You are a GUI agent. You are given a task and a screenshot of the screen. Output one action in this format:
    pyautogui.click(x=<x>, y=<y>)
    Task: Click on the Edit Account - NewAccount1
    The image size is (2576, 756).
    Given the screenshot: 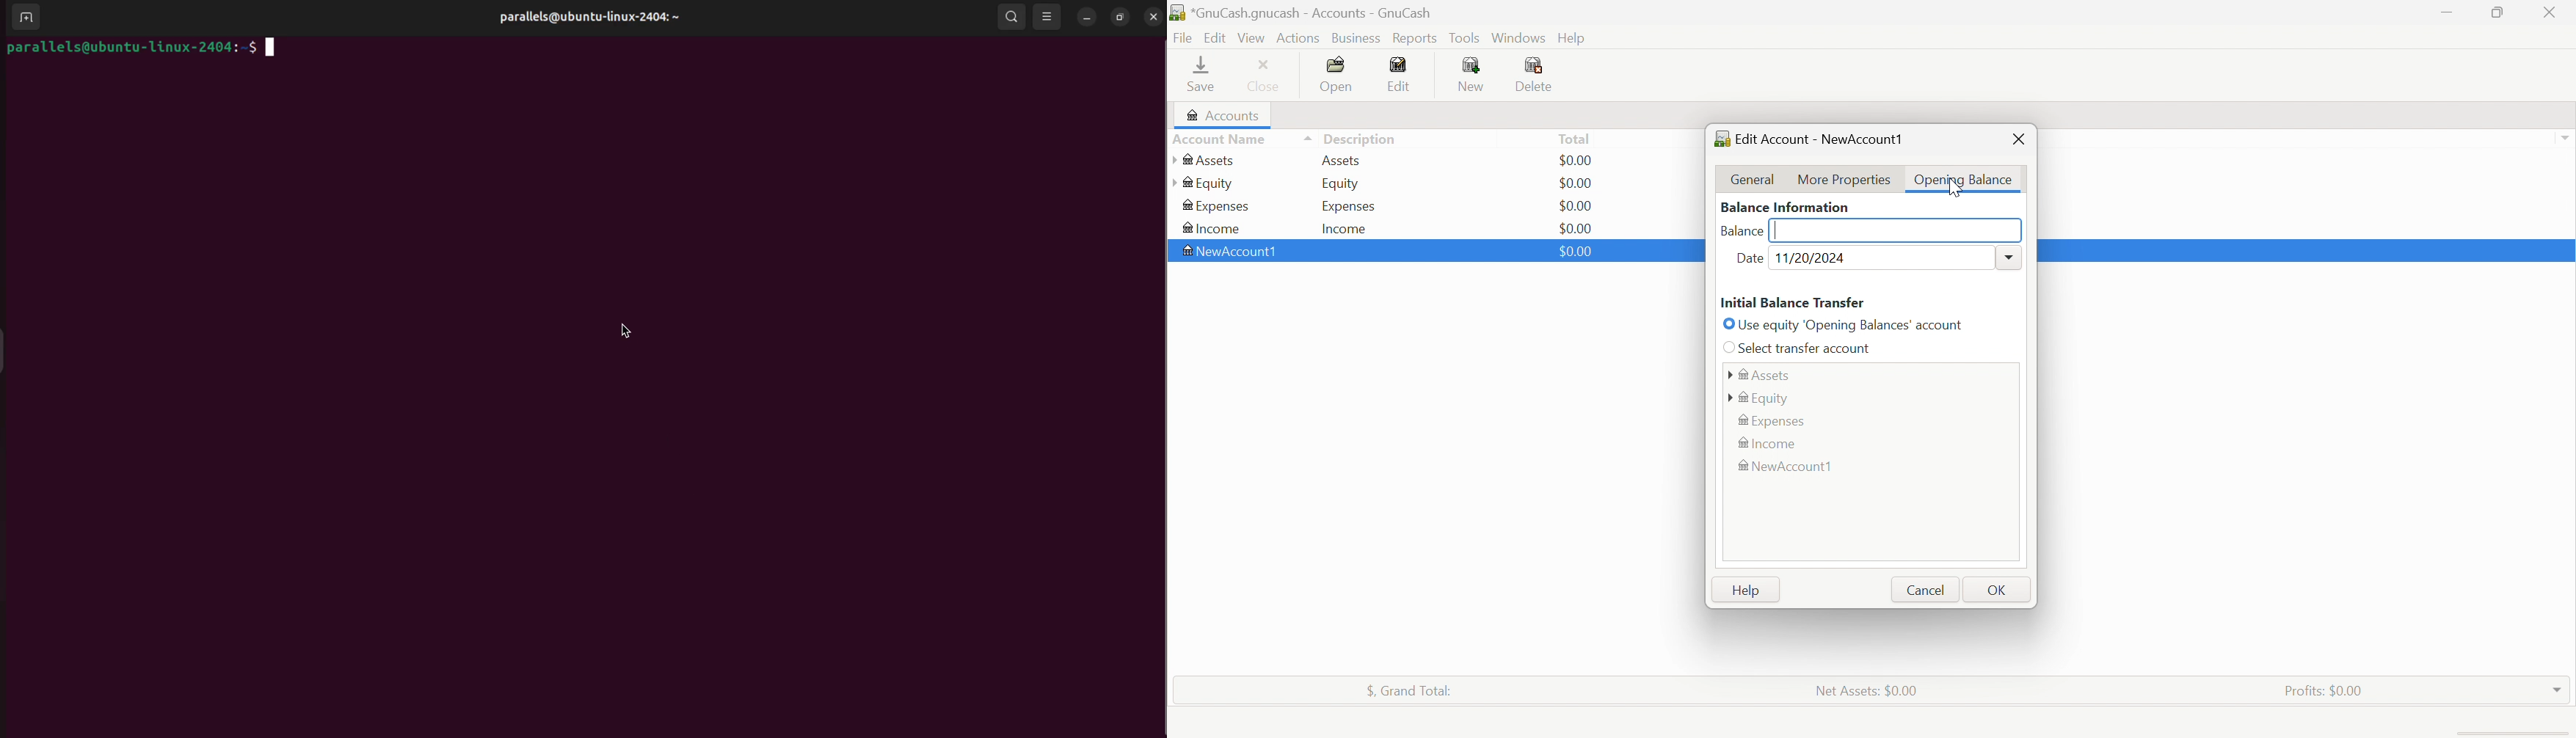 What is the action you would take?
    pyautogui.click(x=1810, y=138)
    